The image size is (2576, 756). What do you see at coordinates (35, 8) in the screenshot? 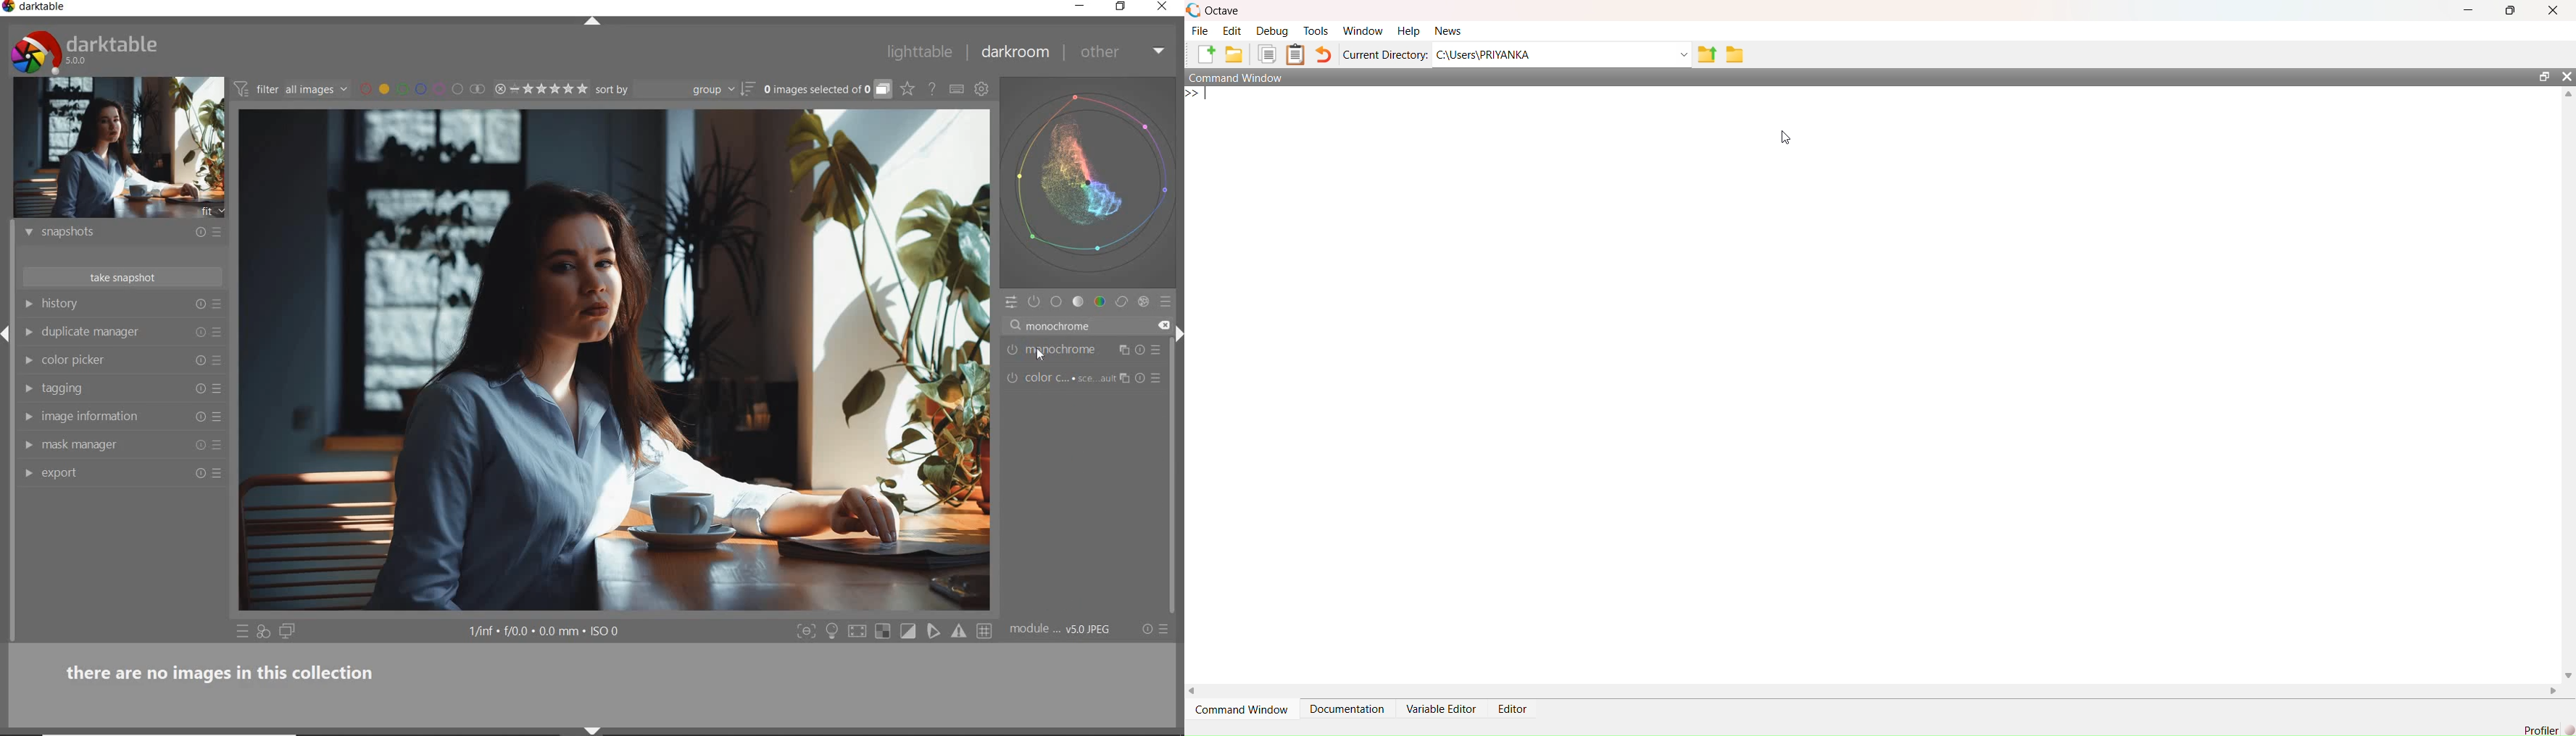
I see `system name` at bounding box center [35, 8].